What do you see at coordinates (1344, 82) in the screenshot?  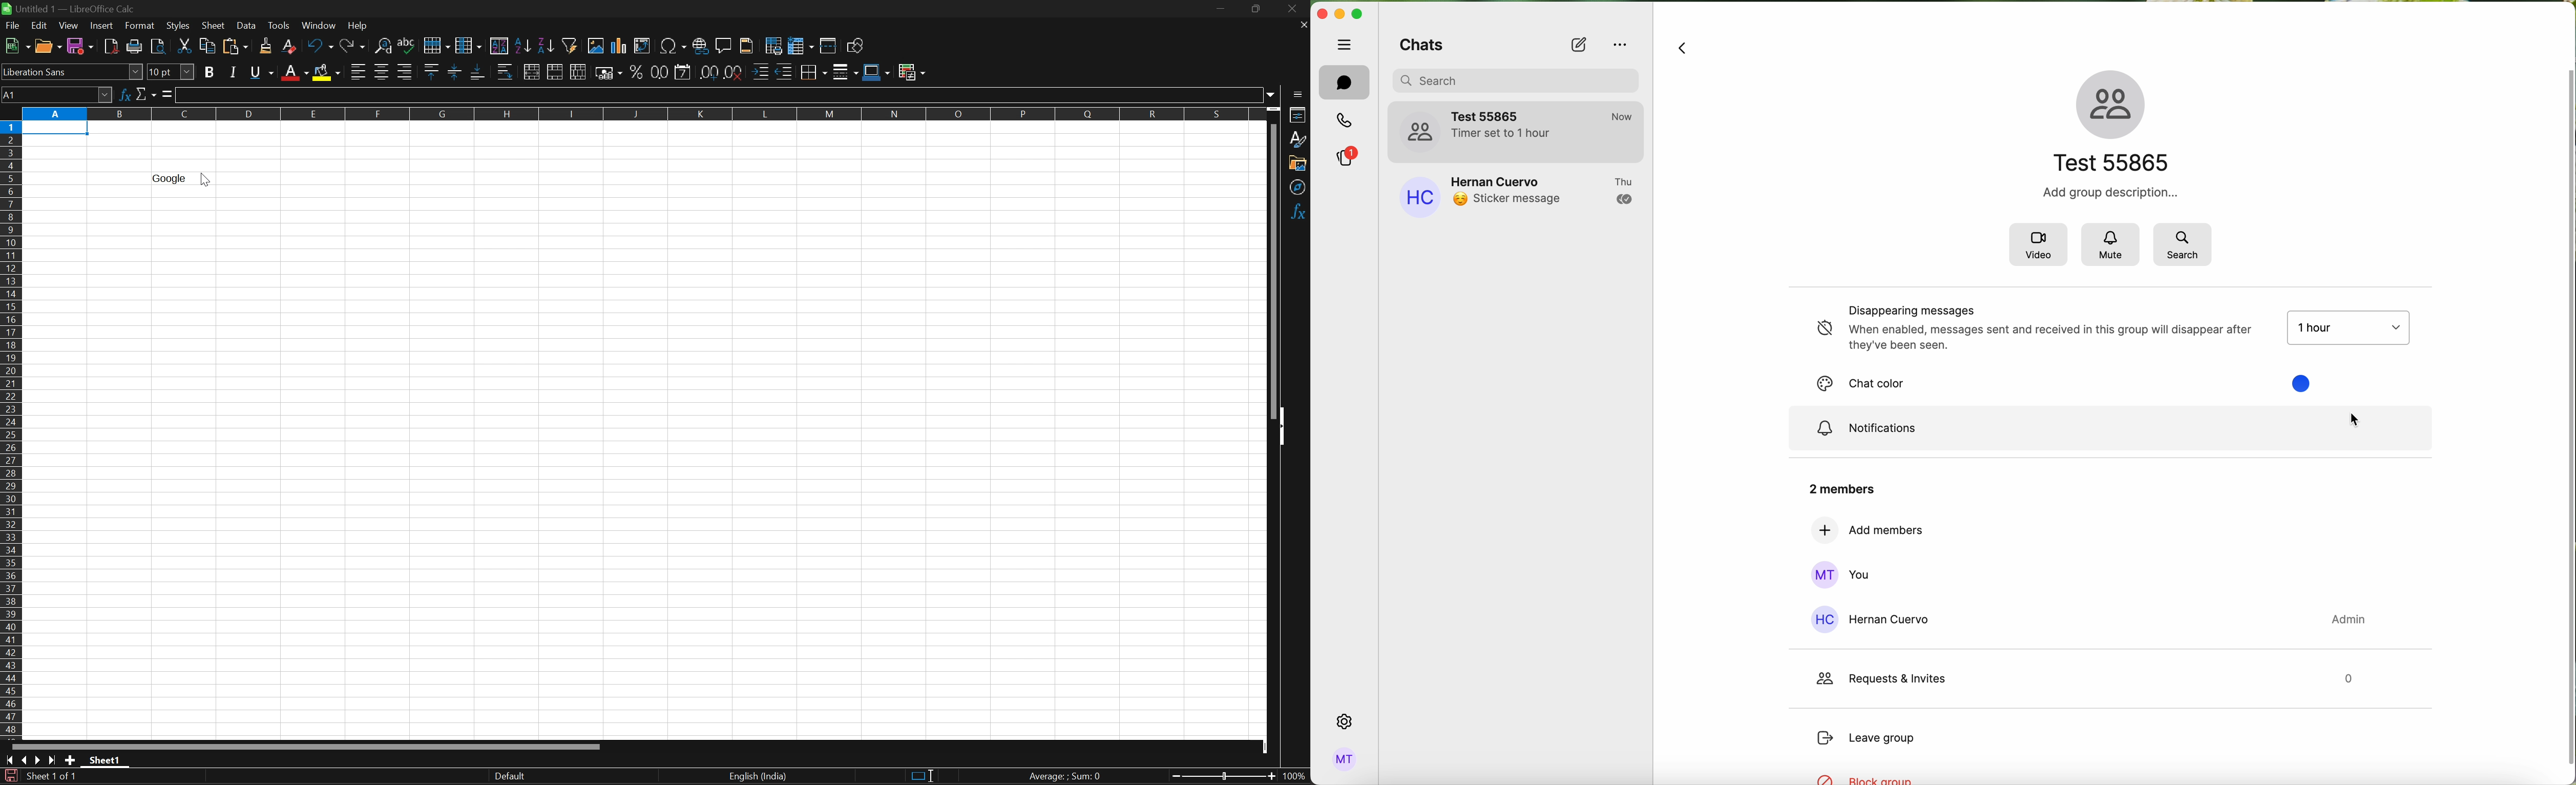 I see `chats` at bounding box center [1344, 82].